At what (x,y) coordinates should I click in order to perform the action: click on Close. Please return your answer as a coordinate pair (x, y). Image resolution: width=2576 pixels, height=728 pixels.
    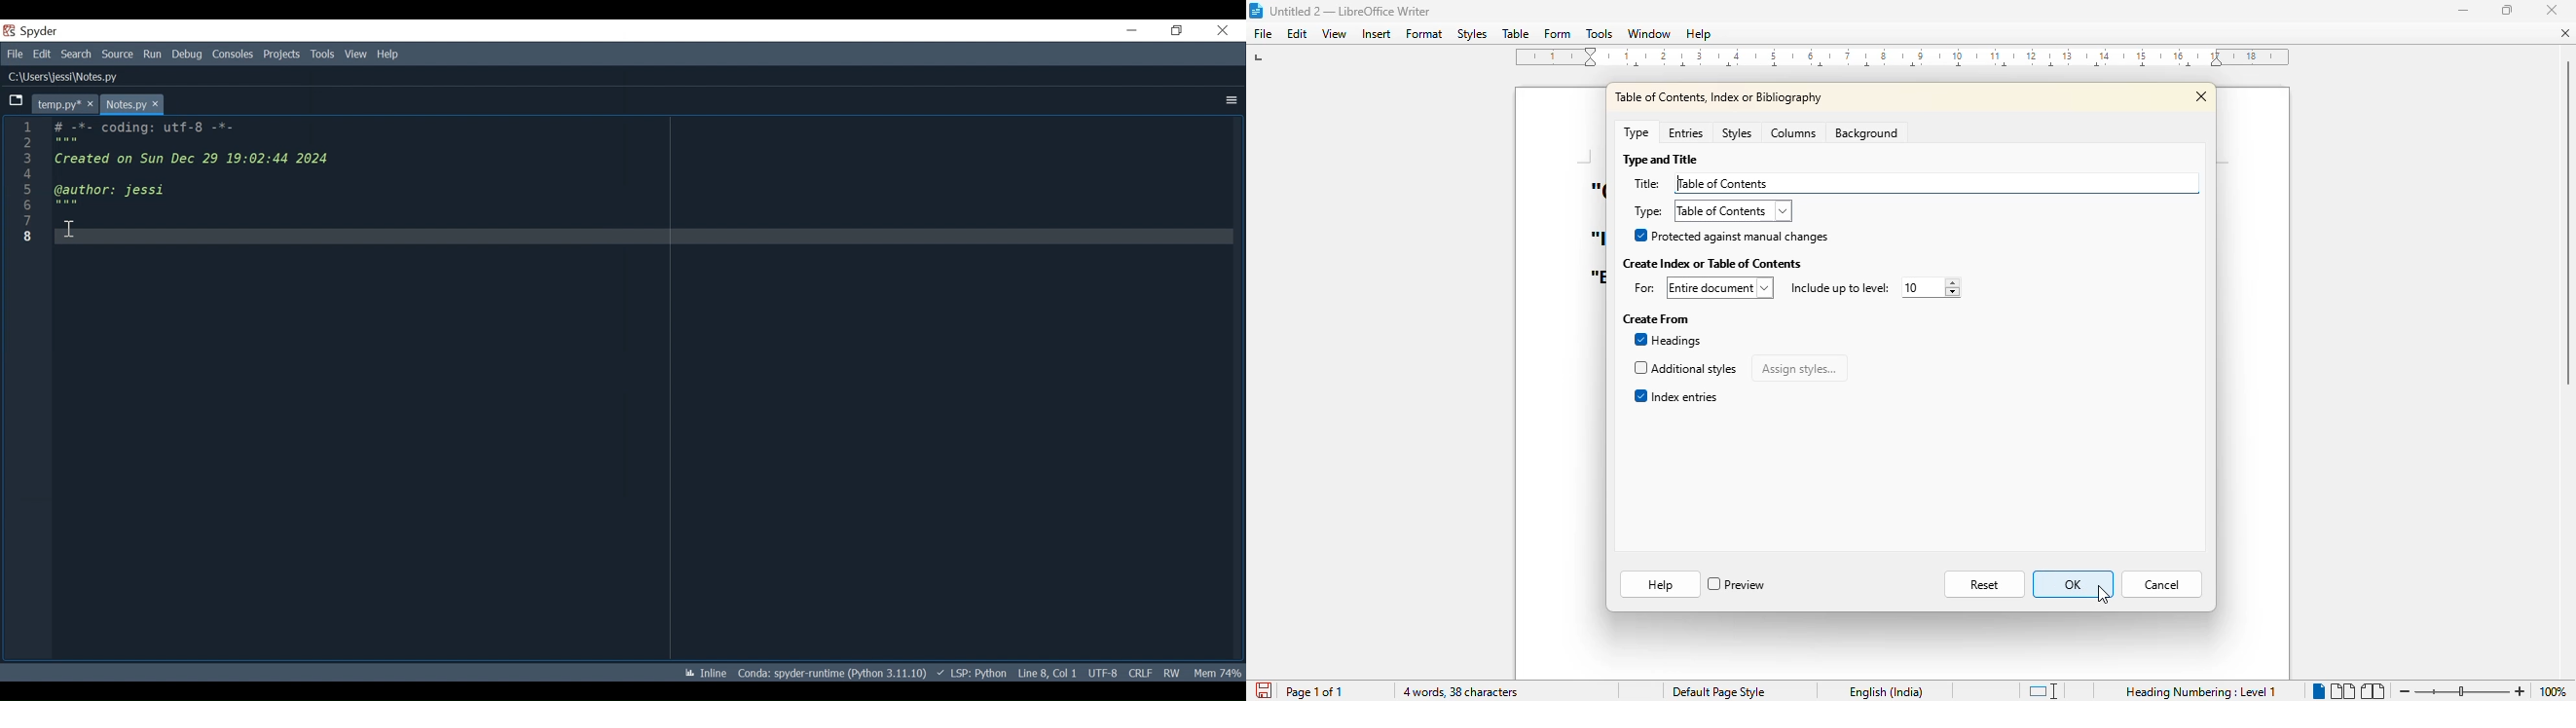
    Looking at the image, I should click on (1222, 30).